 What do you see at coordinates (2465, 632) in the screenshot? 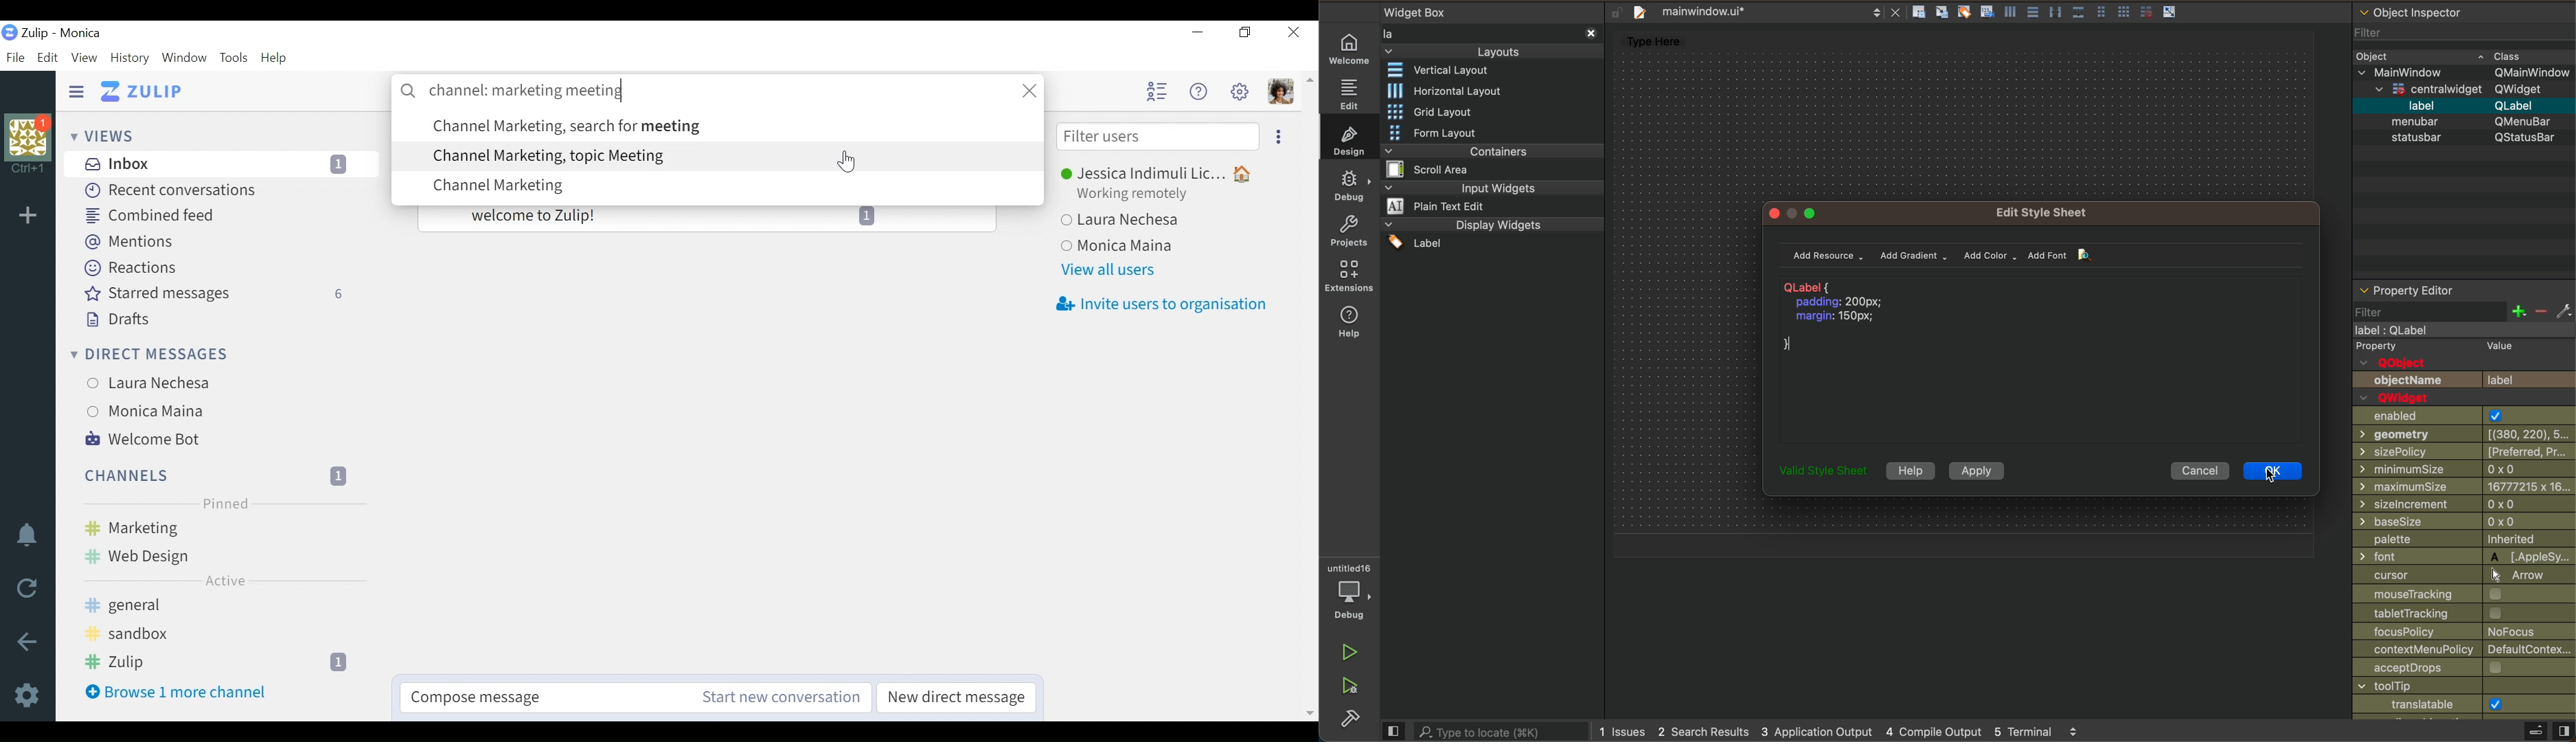
I see `focus policy` at bounding box center [2465, 632].